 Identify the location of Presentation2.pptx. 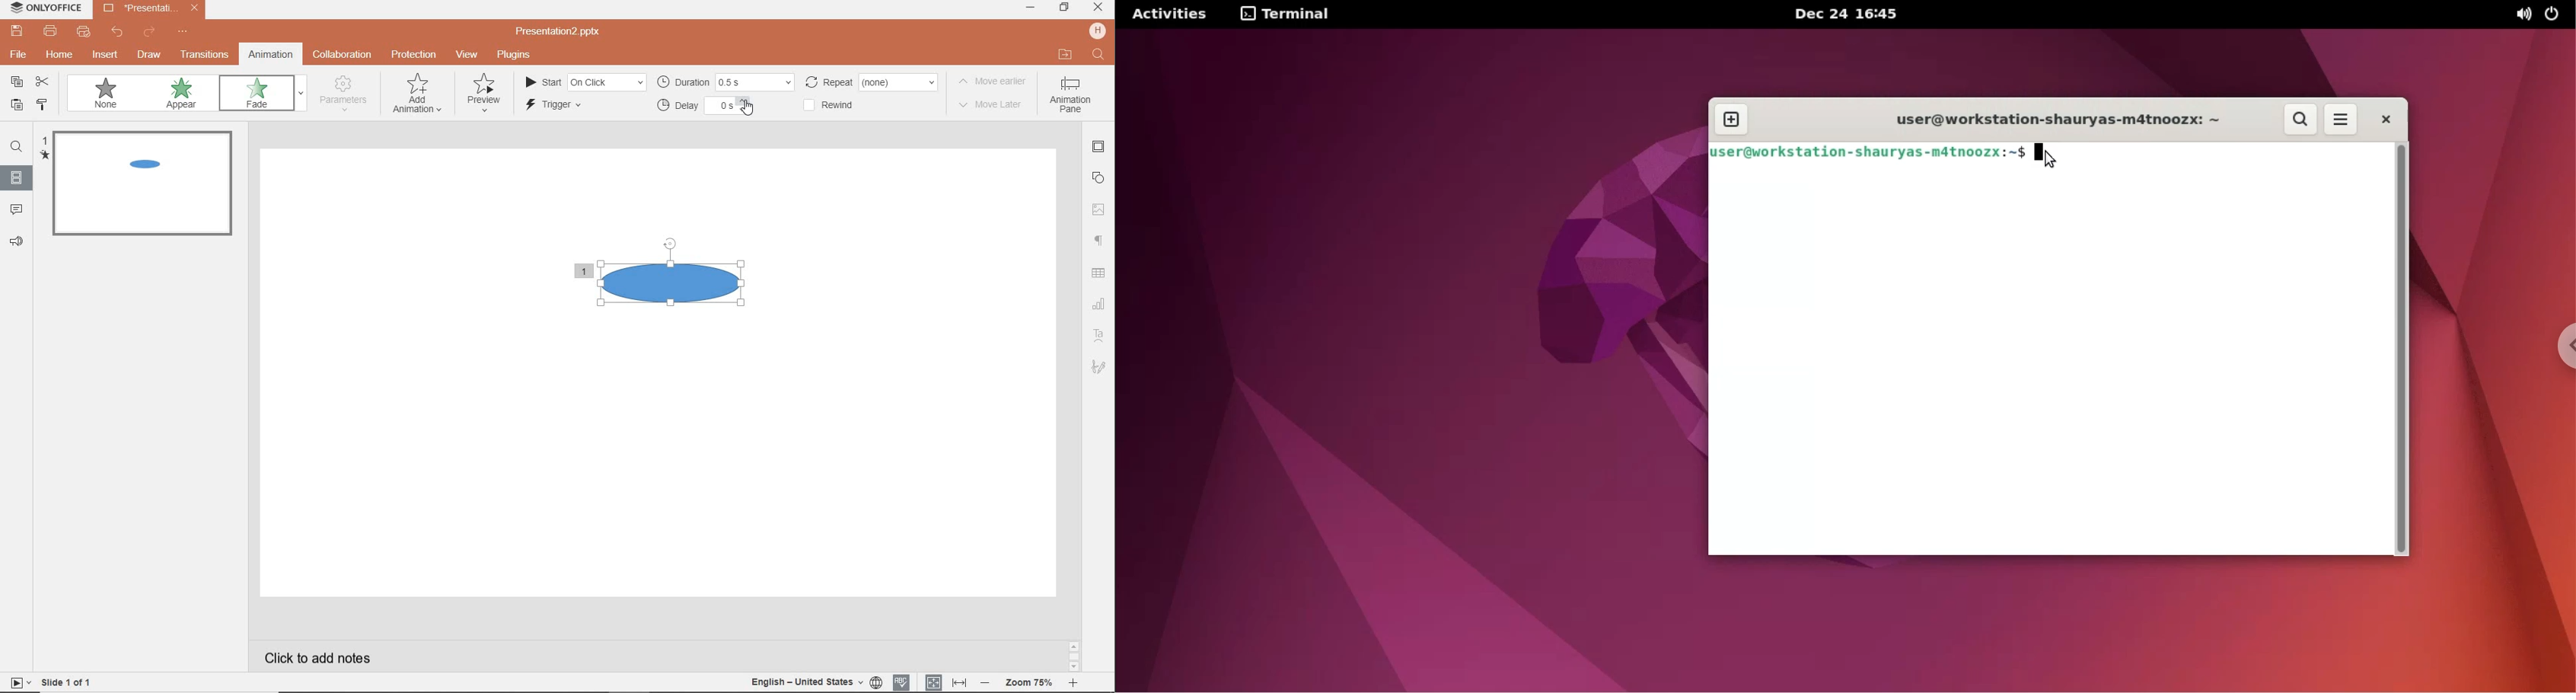
(566, 32).